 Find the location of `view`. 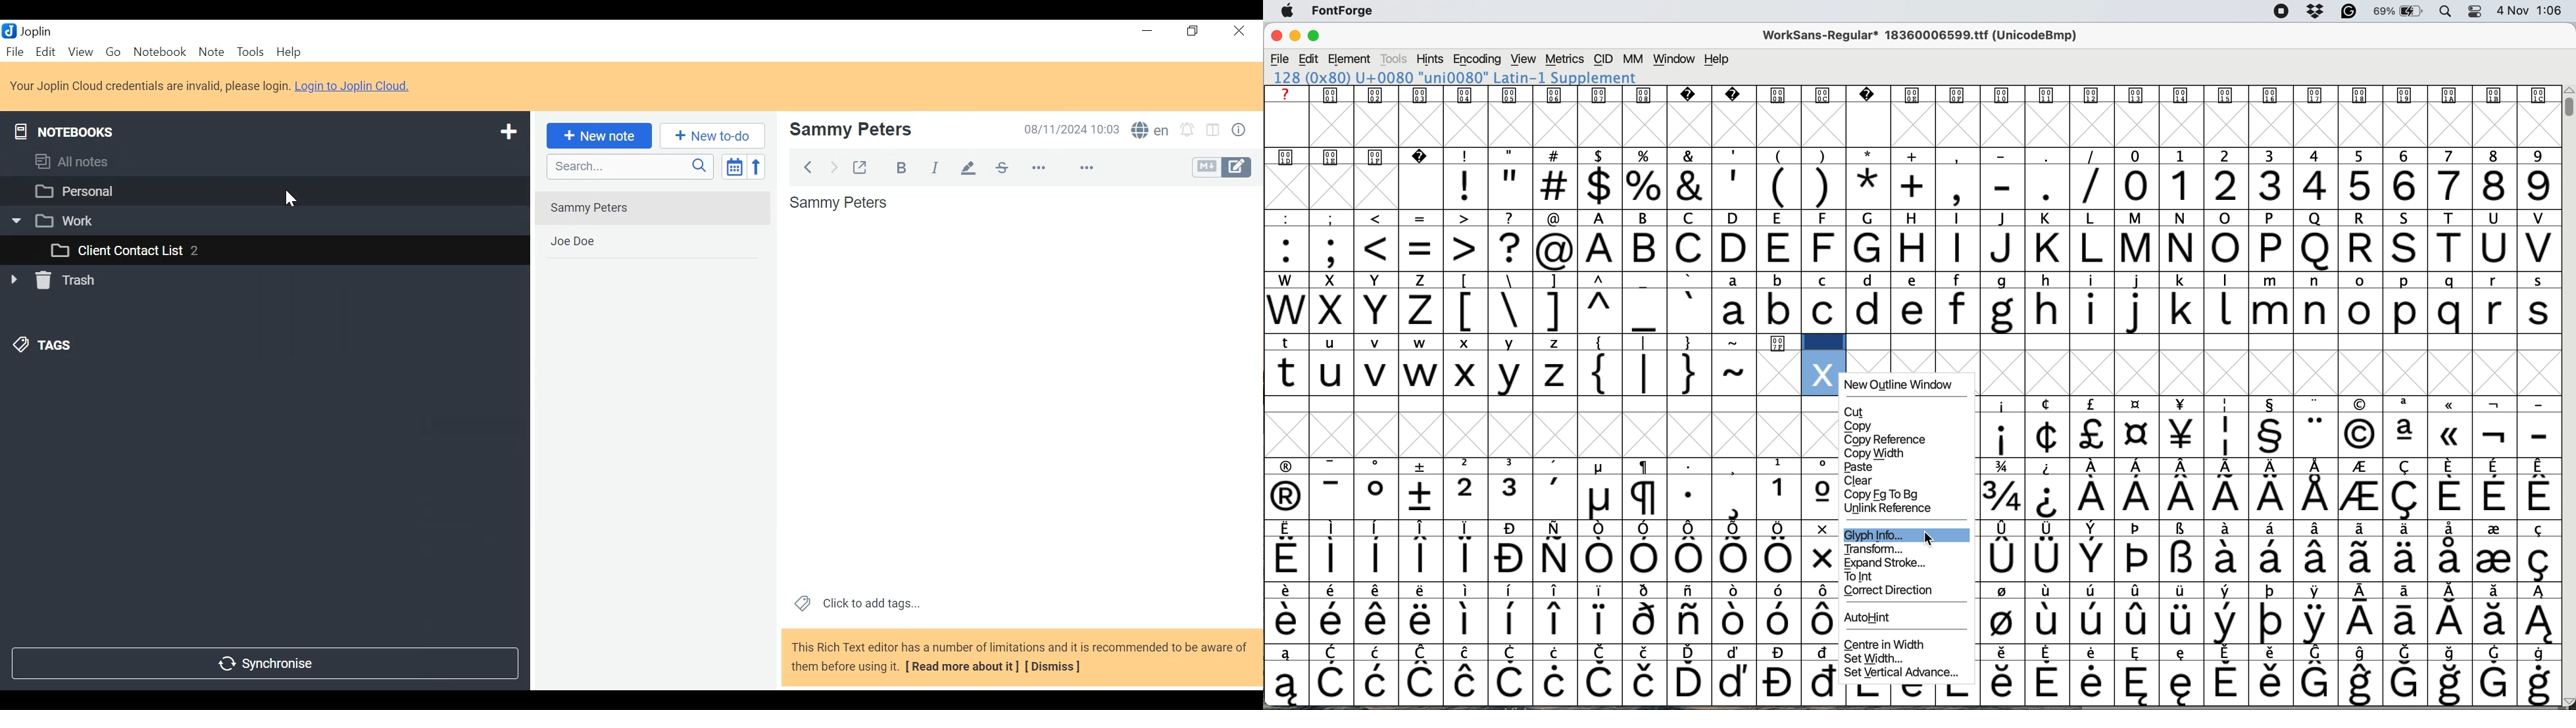

view is located at coordinates (1521, 59).